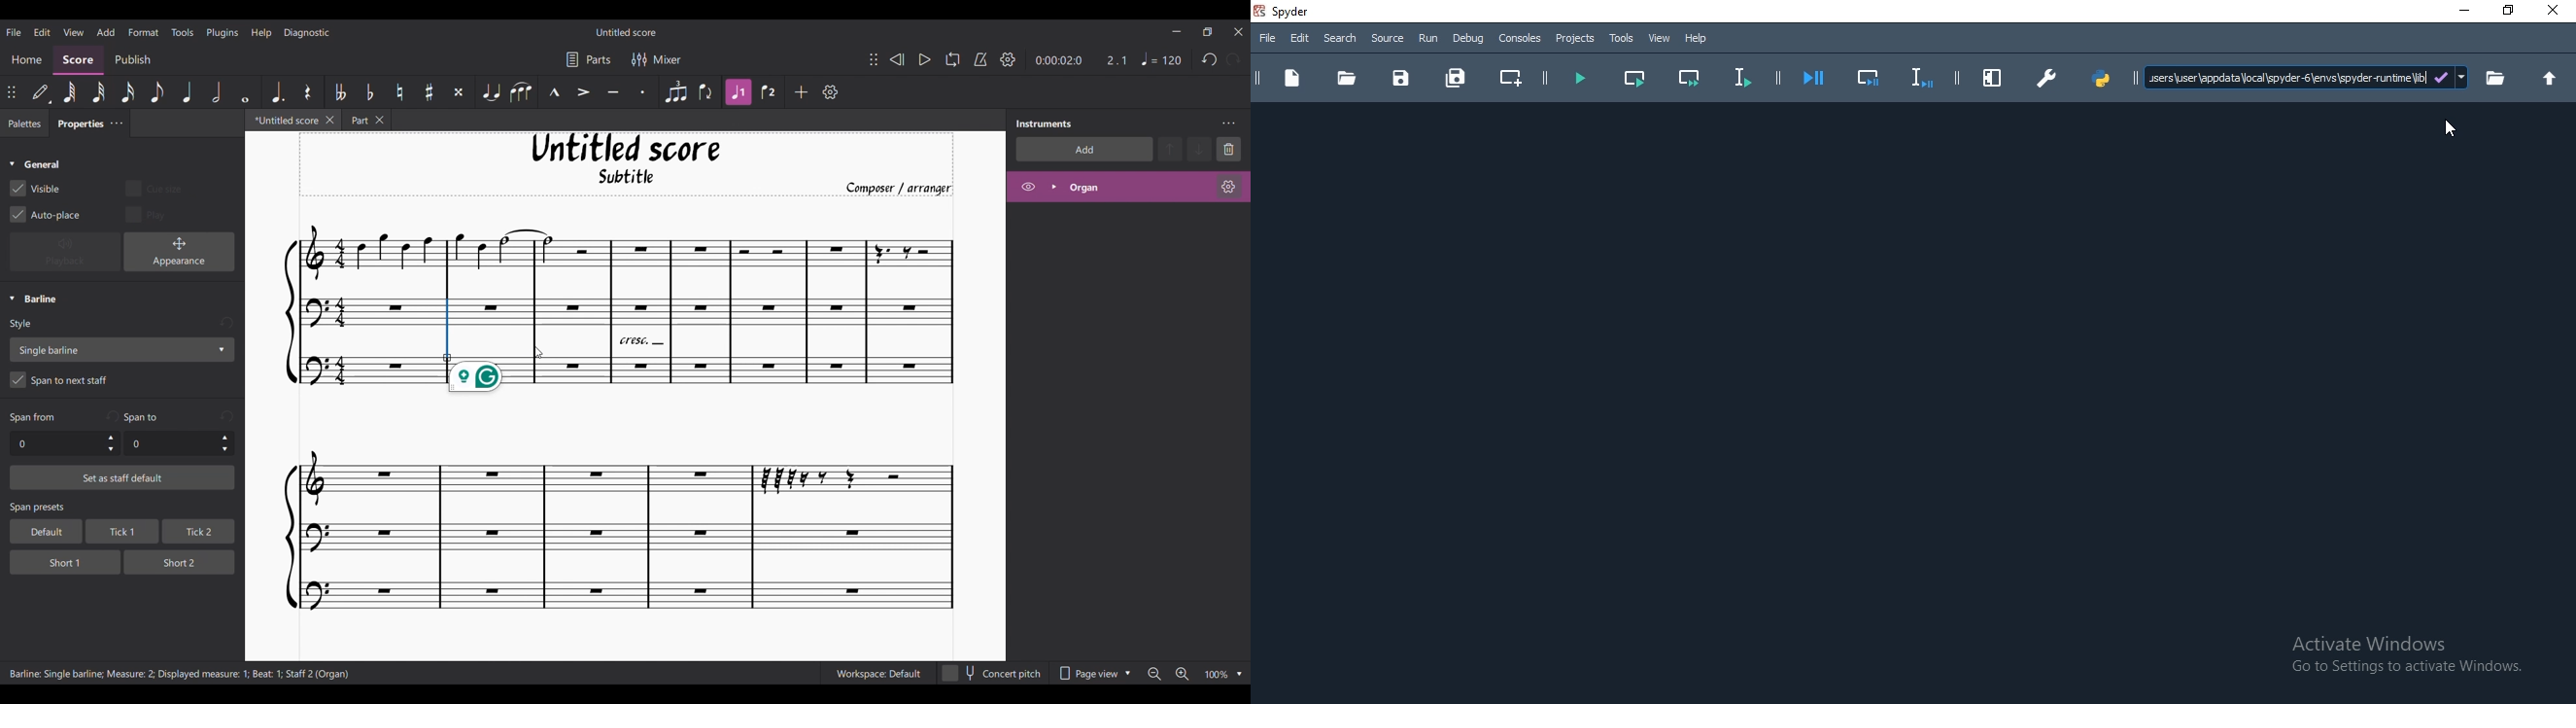  I want to click on Current zoom factor, so click(1216, 675).